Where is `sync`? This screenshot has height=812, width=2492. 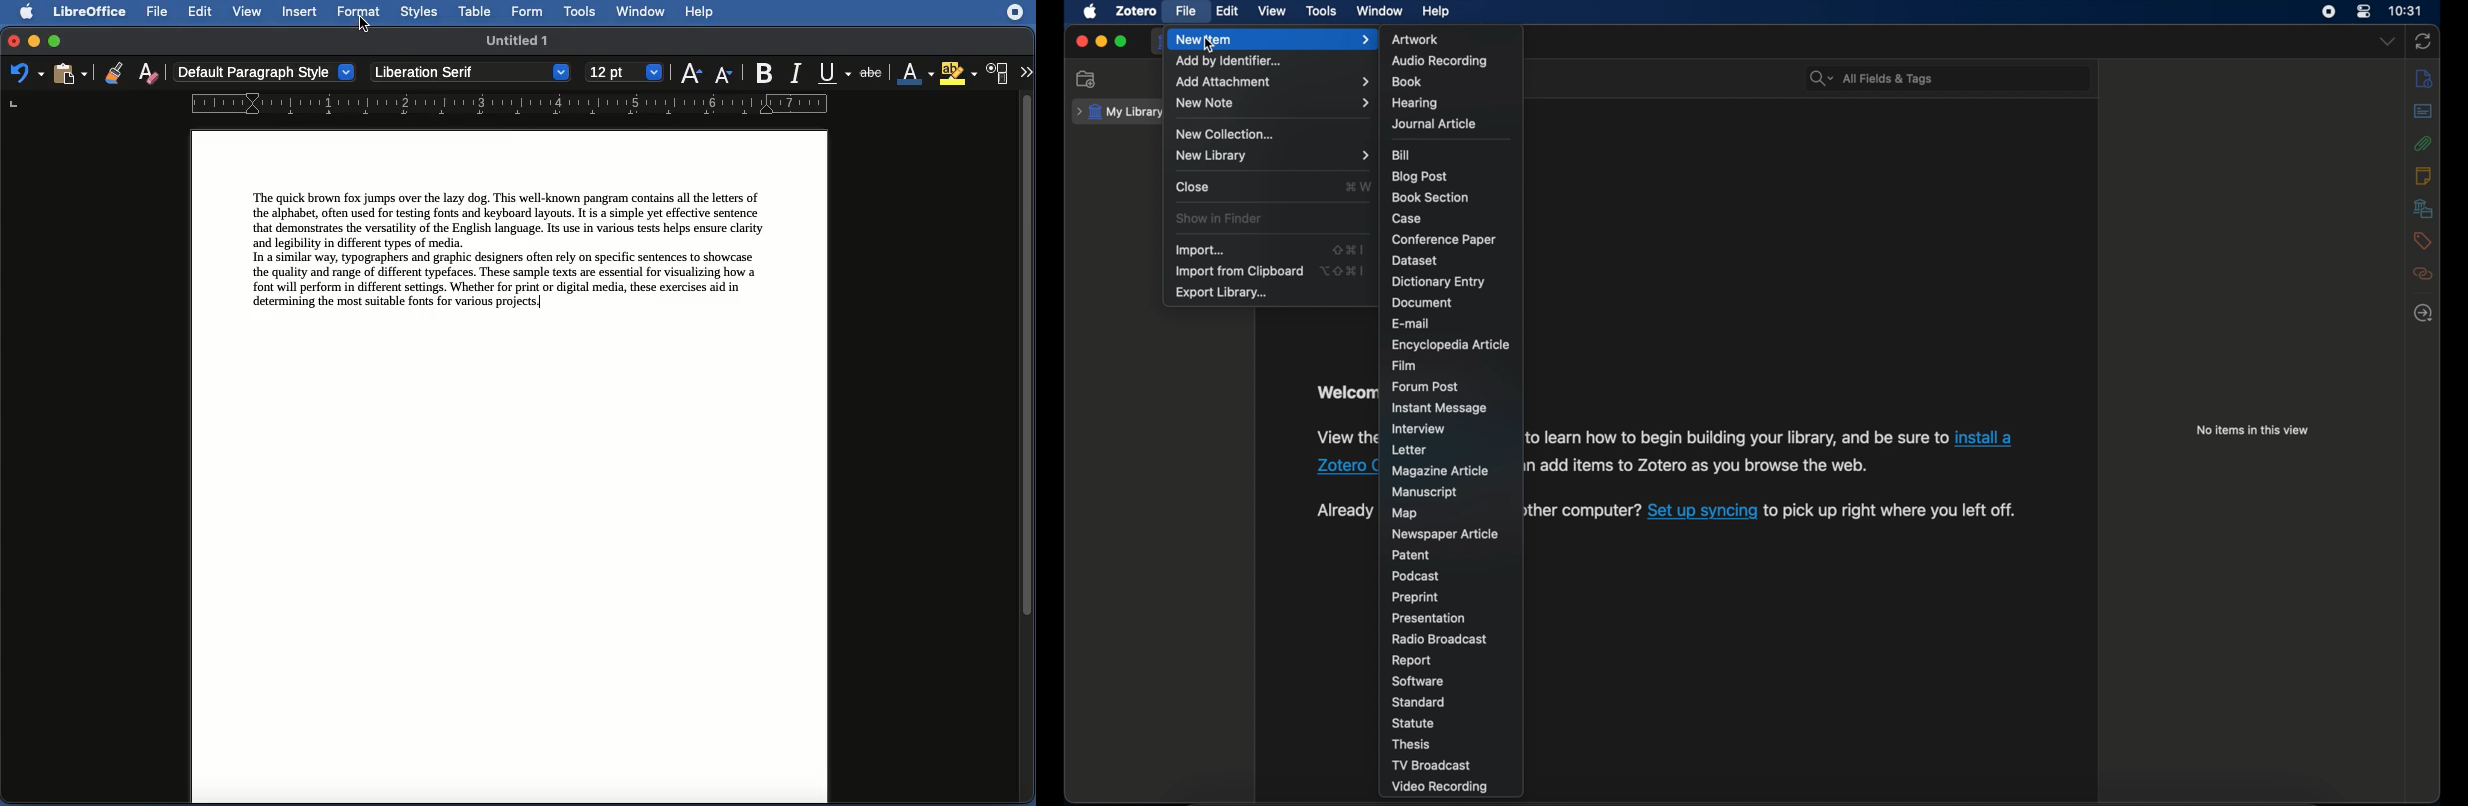
sync is located at coordinates (2424, 43).